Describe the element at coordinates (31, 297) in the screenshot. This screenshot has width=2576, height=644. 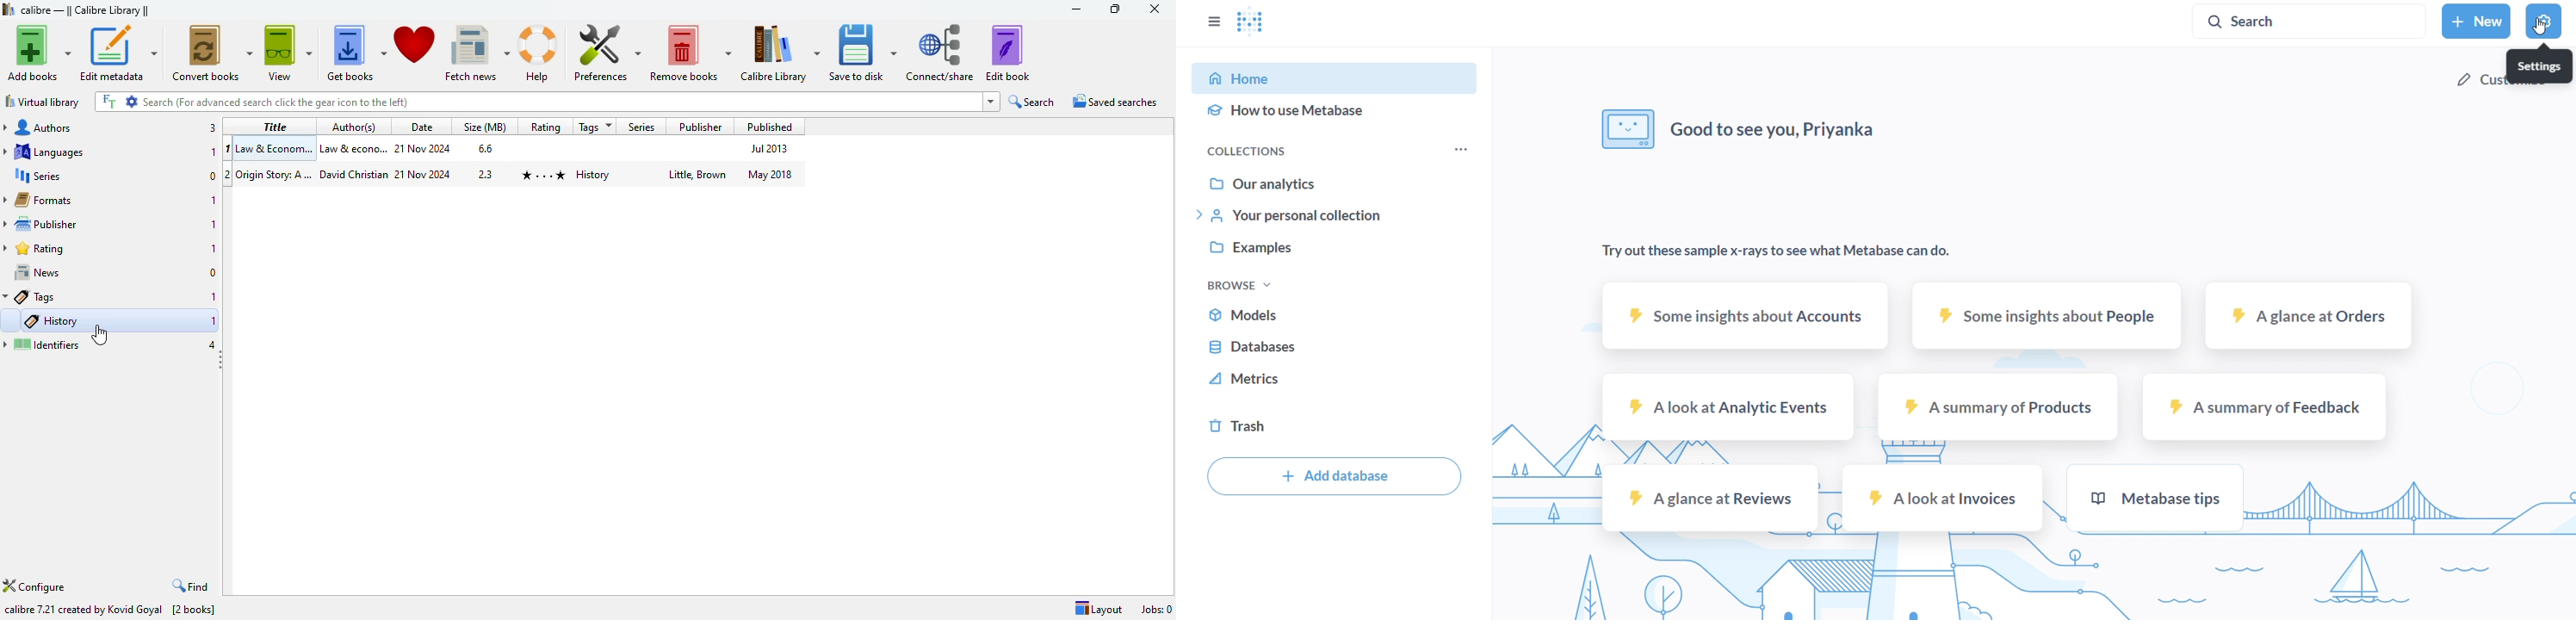
I see `Tags` at that location.